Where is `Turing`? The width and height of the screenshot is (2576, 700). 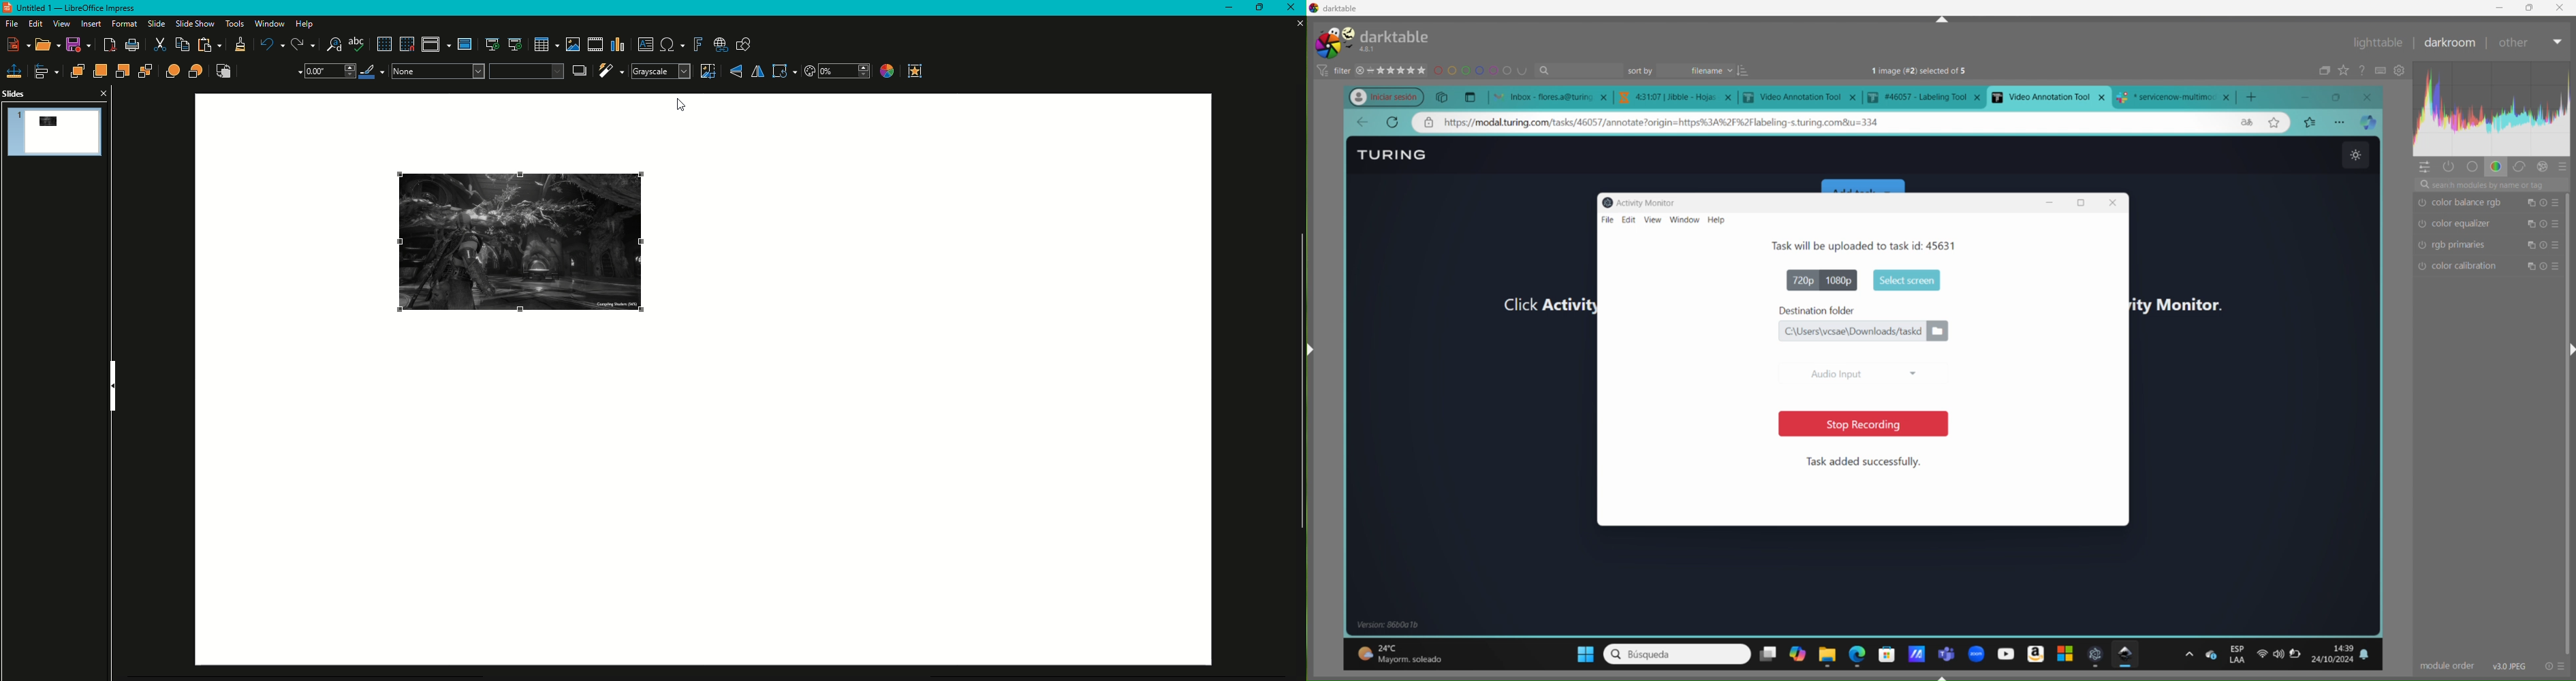 Turing is located at coordinates (1396, 154).